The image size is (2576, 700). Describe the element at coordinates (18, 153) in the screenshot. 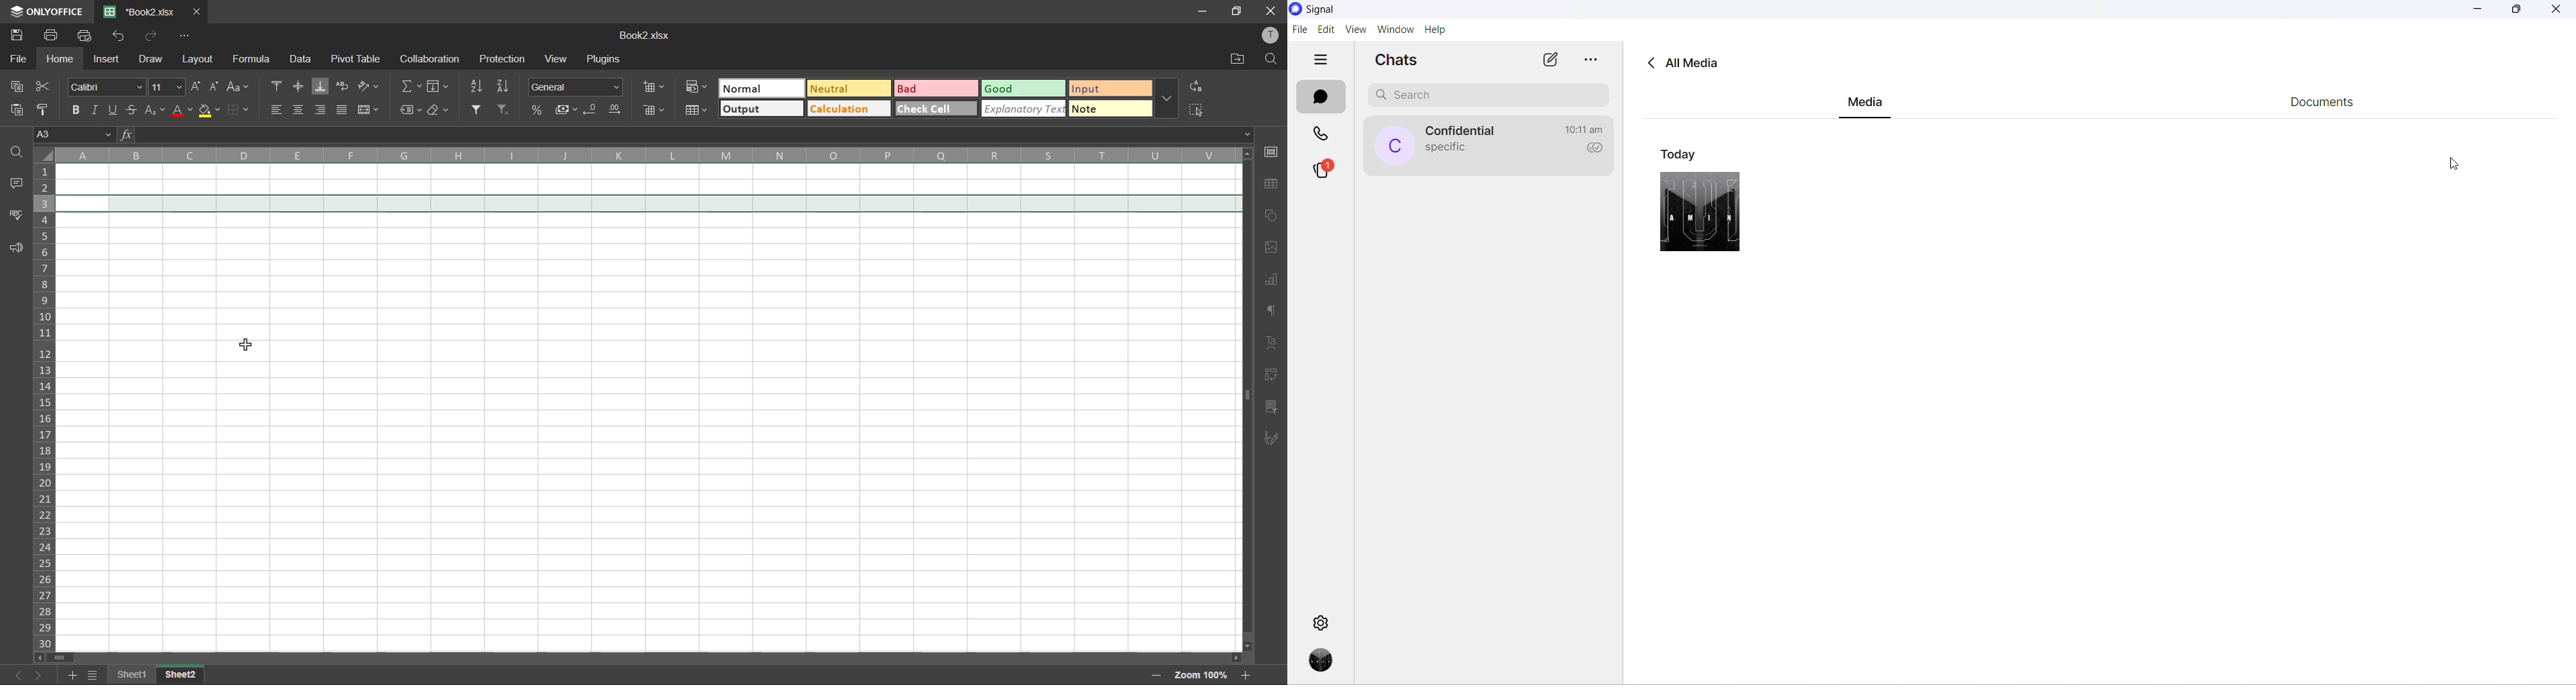

I see `find` at that location.